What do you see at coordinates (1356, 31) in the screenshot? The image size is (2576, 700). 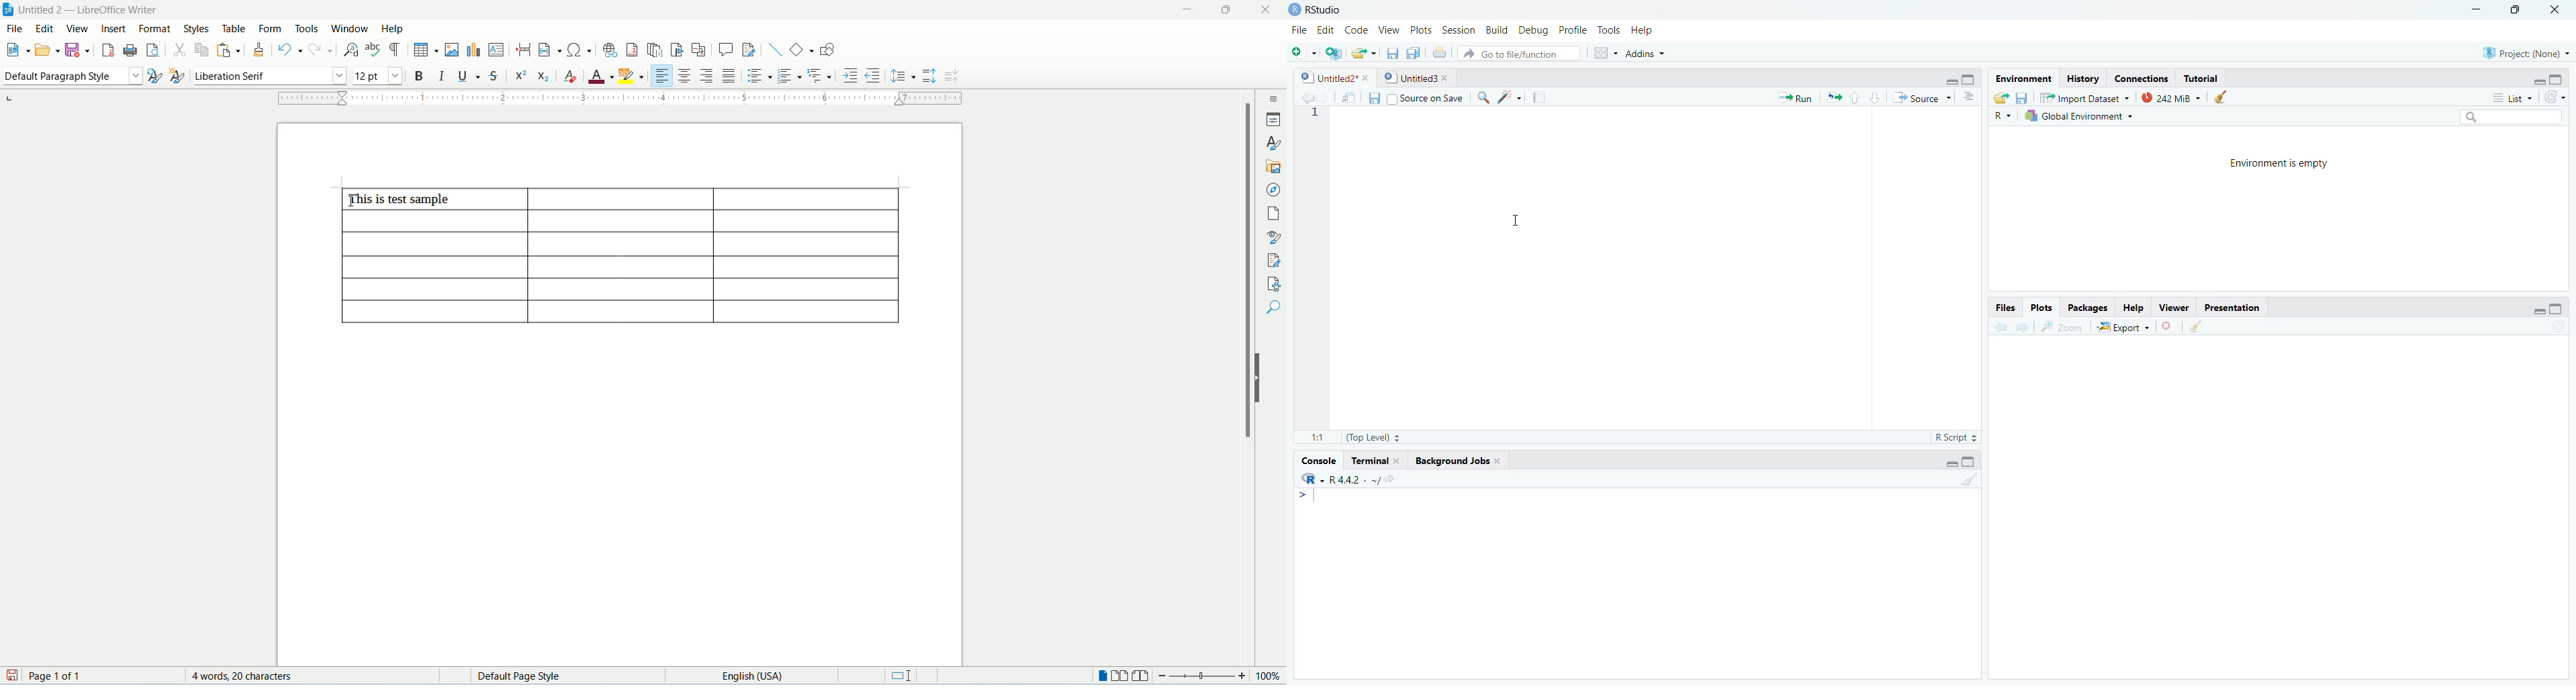 I see `Code` at bounding box center [1356, 31].